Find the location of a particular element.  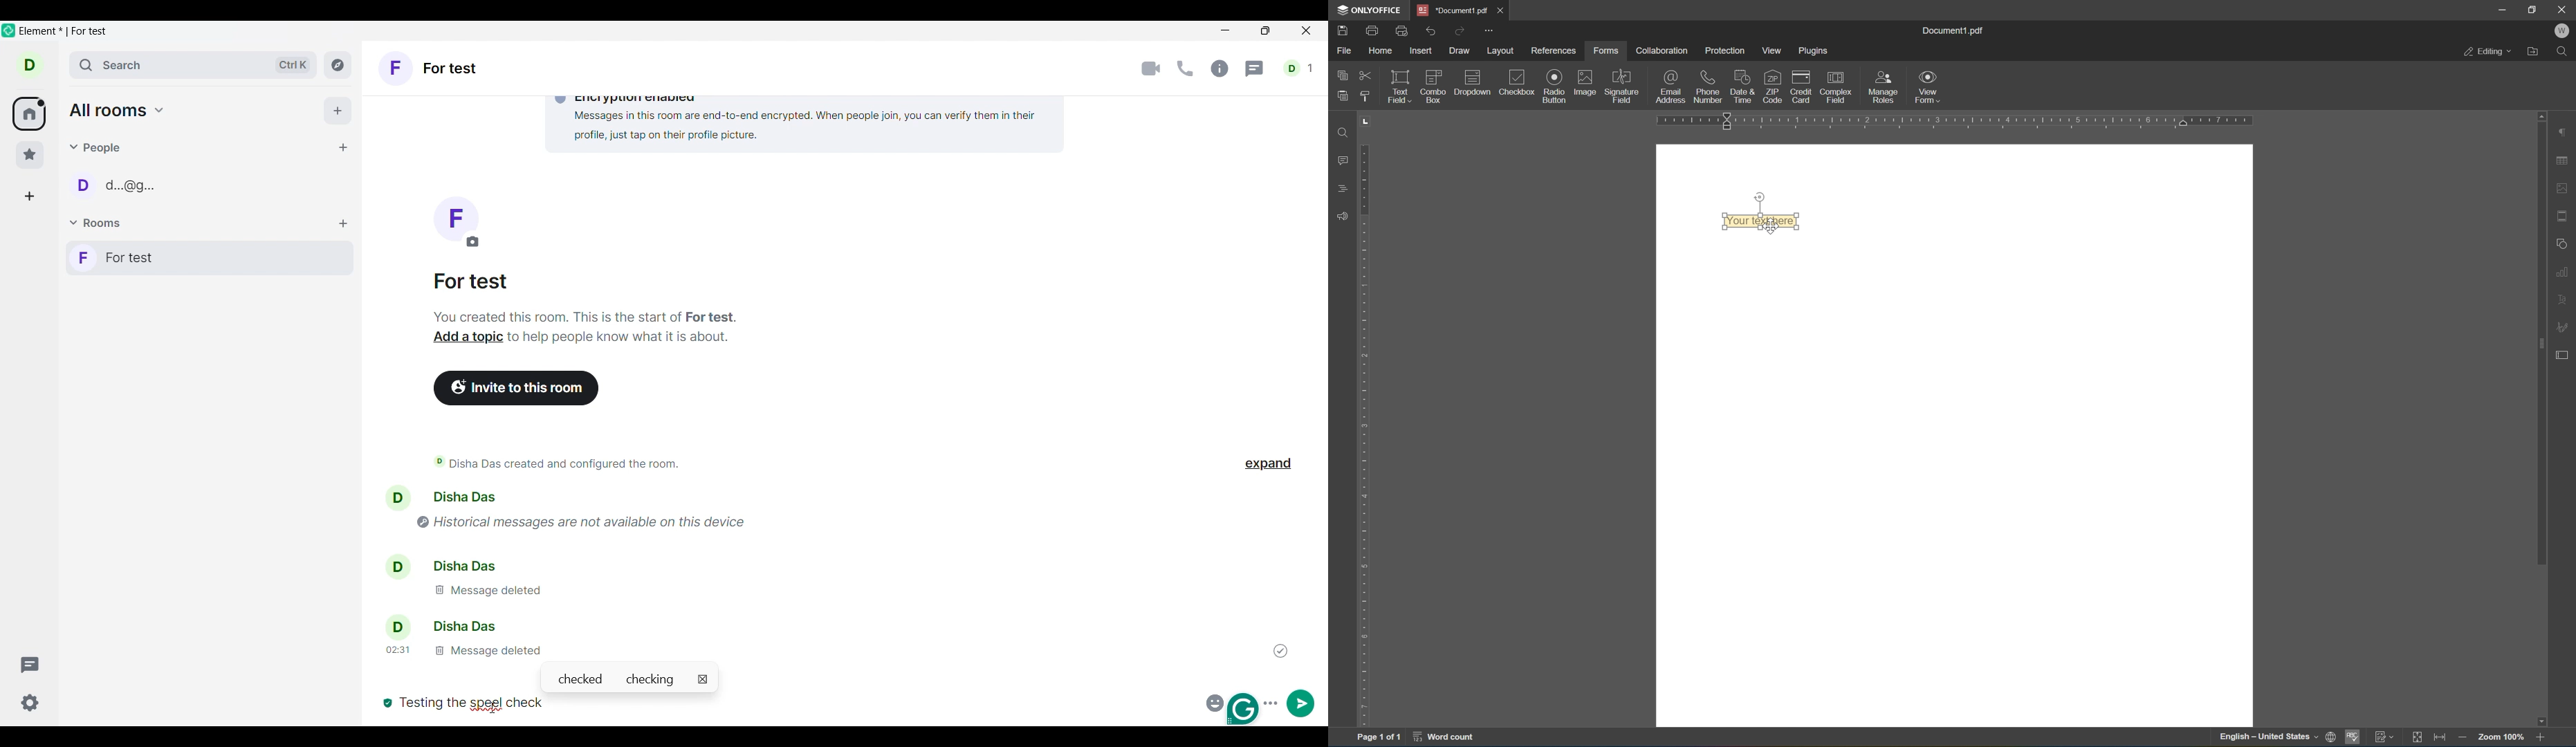

fit to width is located at coordinates (2440, 740).